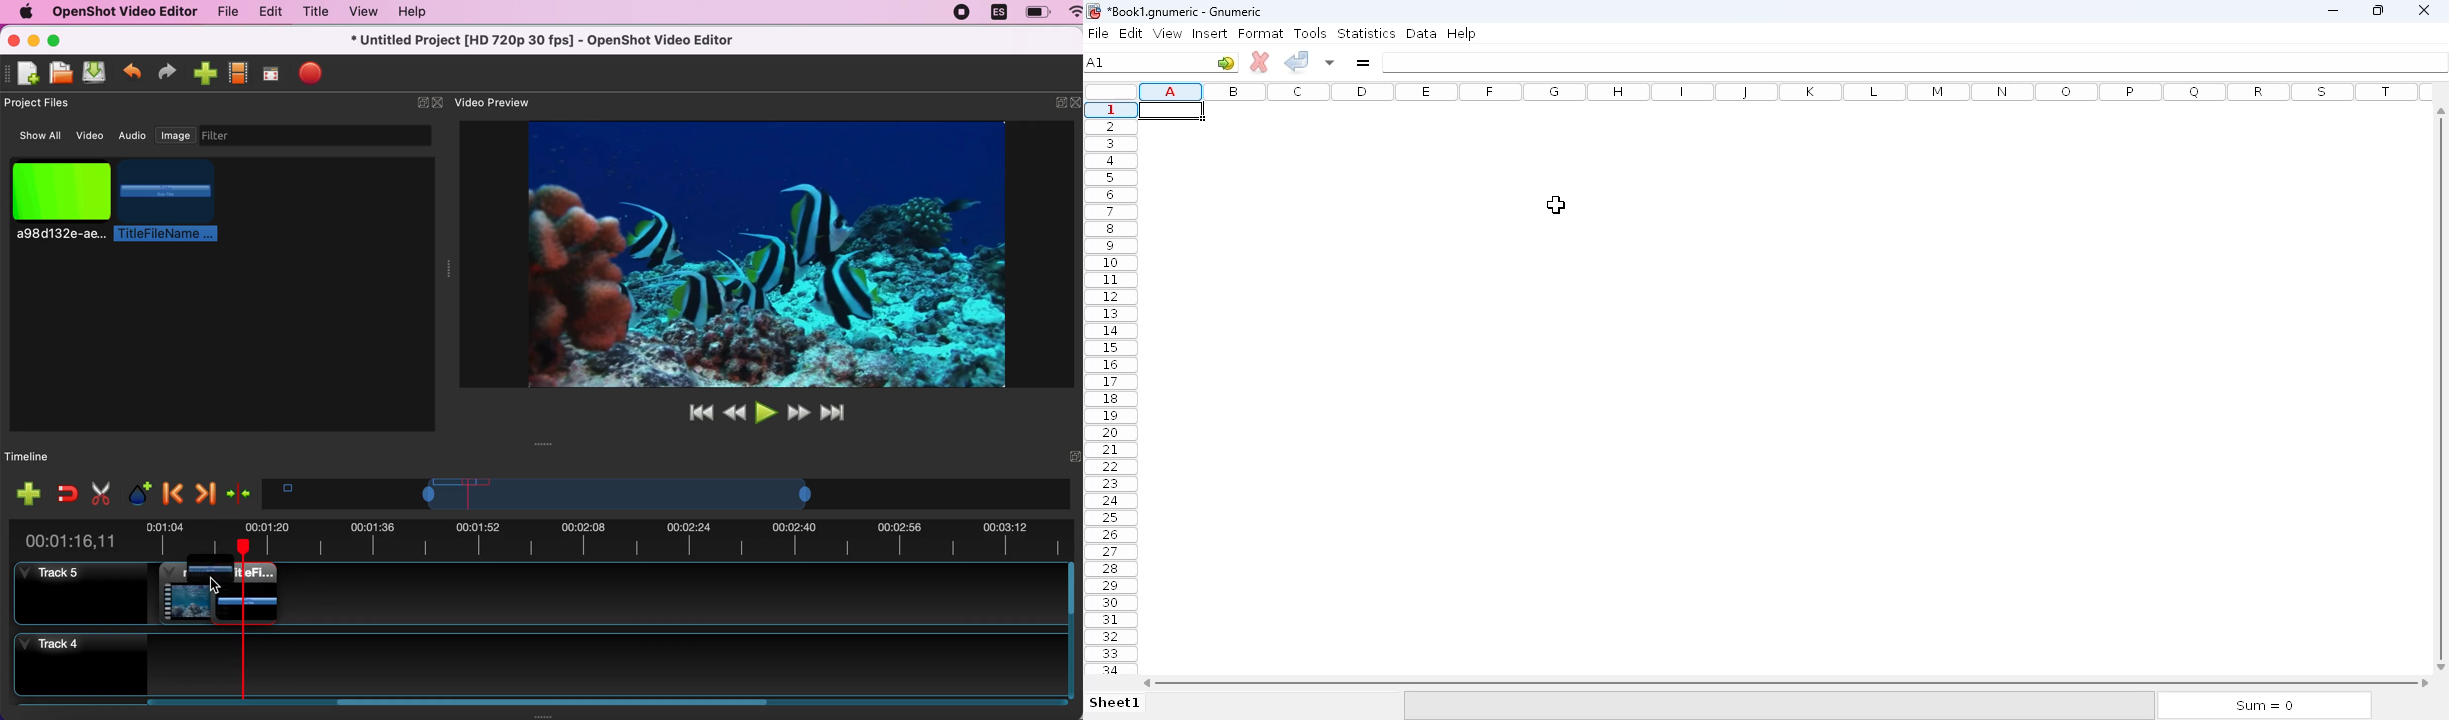  I want to click on openshot video editor, so click(124, 12).